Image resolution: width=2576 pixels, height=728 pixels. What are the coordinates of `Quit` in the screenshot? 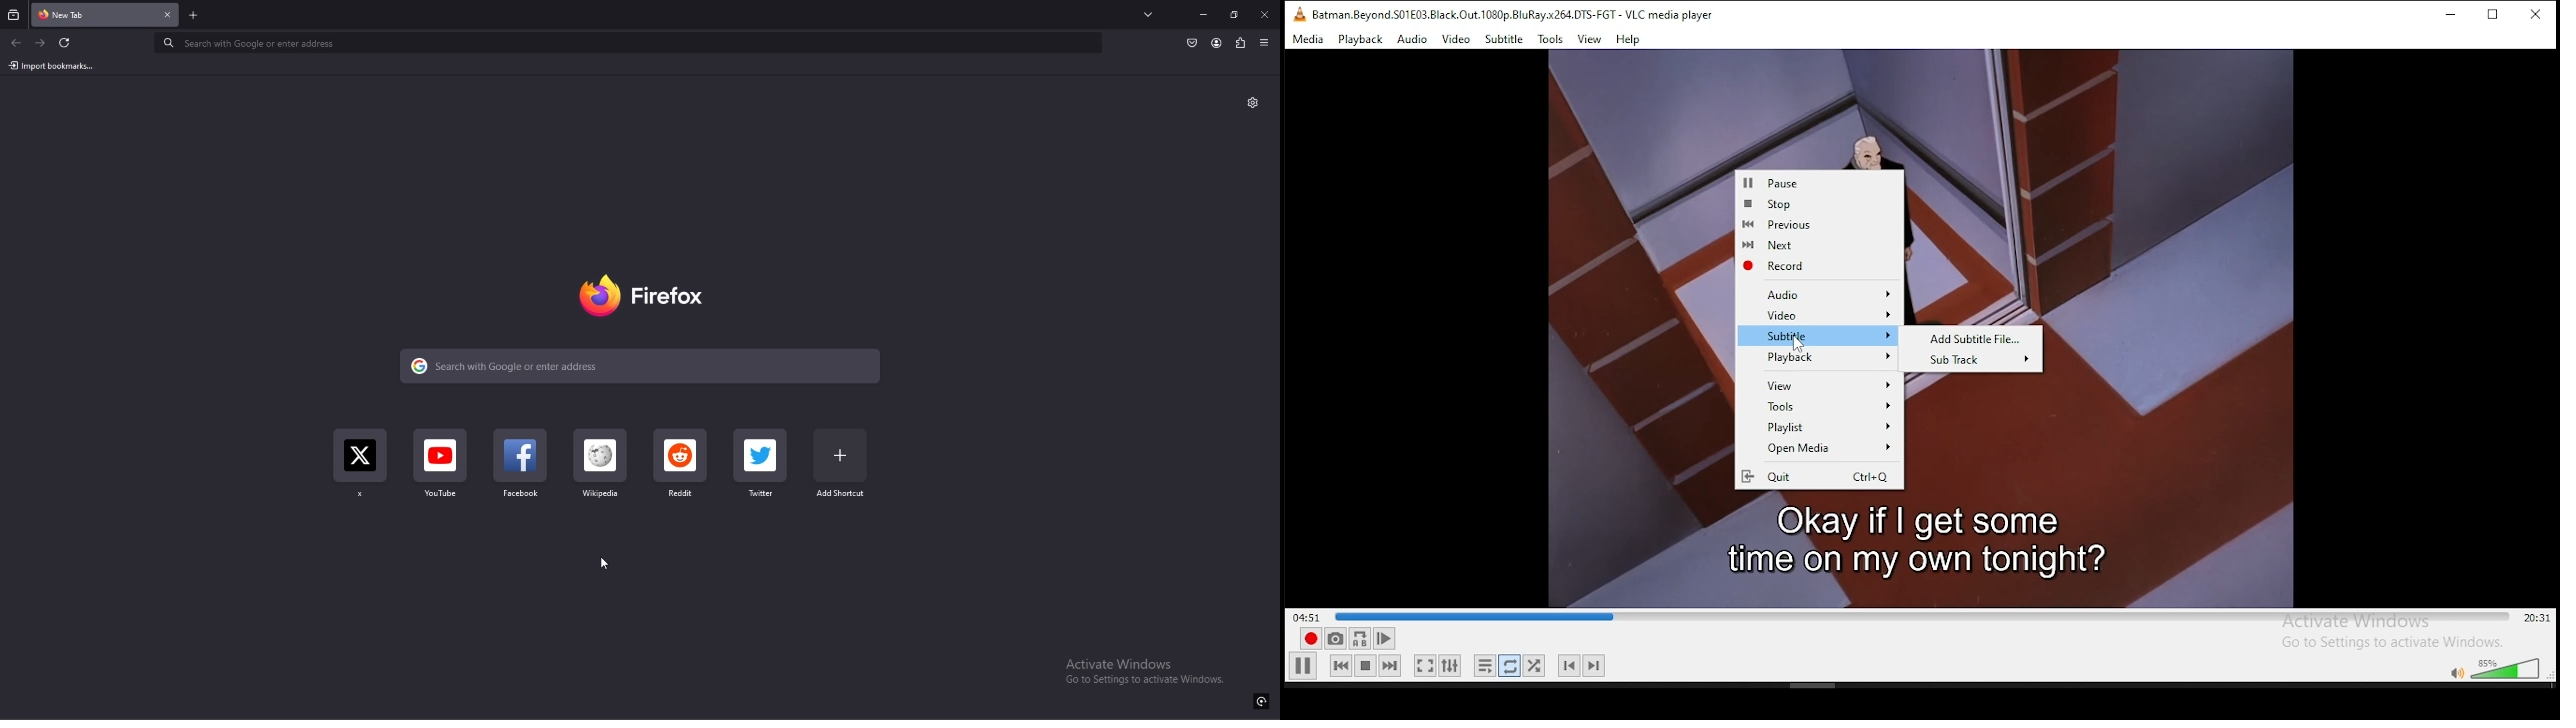 It's located at (1818, 477).